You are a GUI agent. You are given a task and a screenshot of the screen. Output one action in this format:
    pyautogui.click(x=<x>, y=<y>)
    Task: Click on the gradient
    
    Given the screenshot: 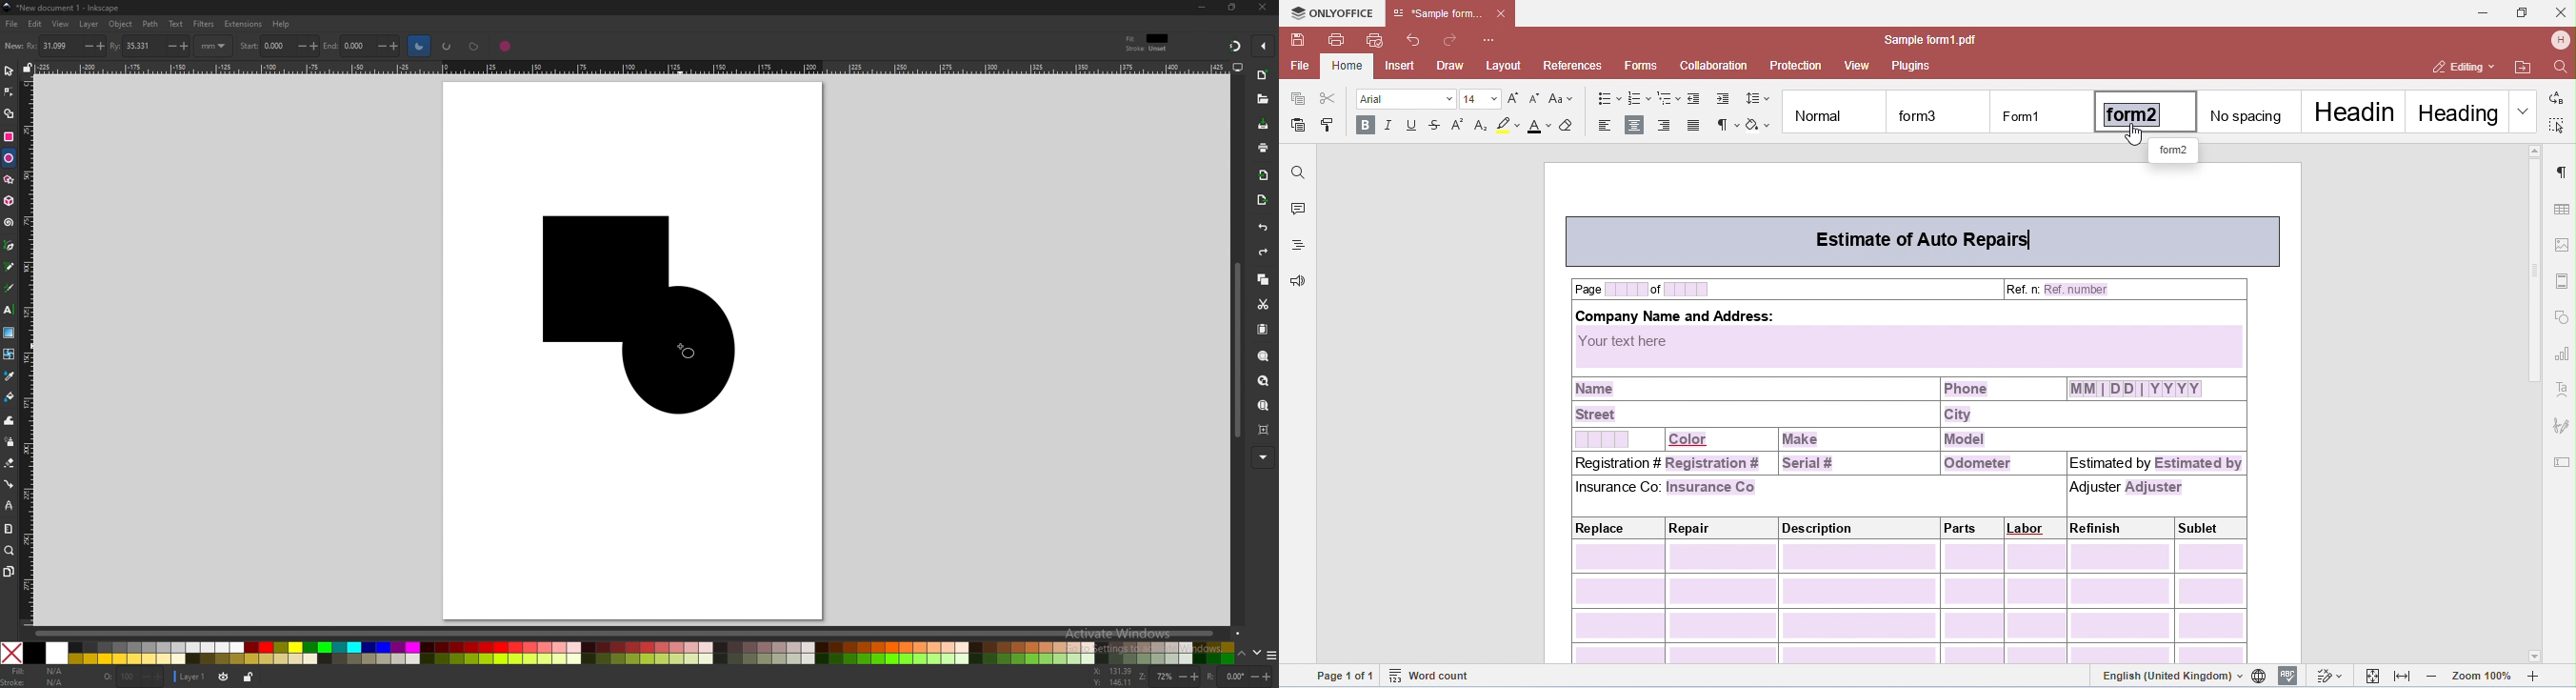 What is the action you would take?
    pyautogui.click(x=9, y=333)
    